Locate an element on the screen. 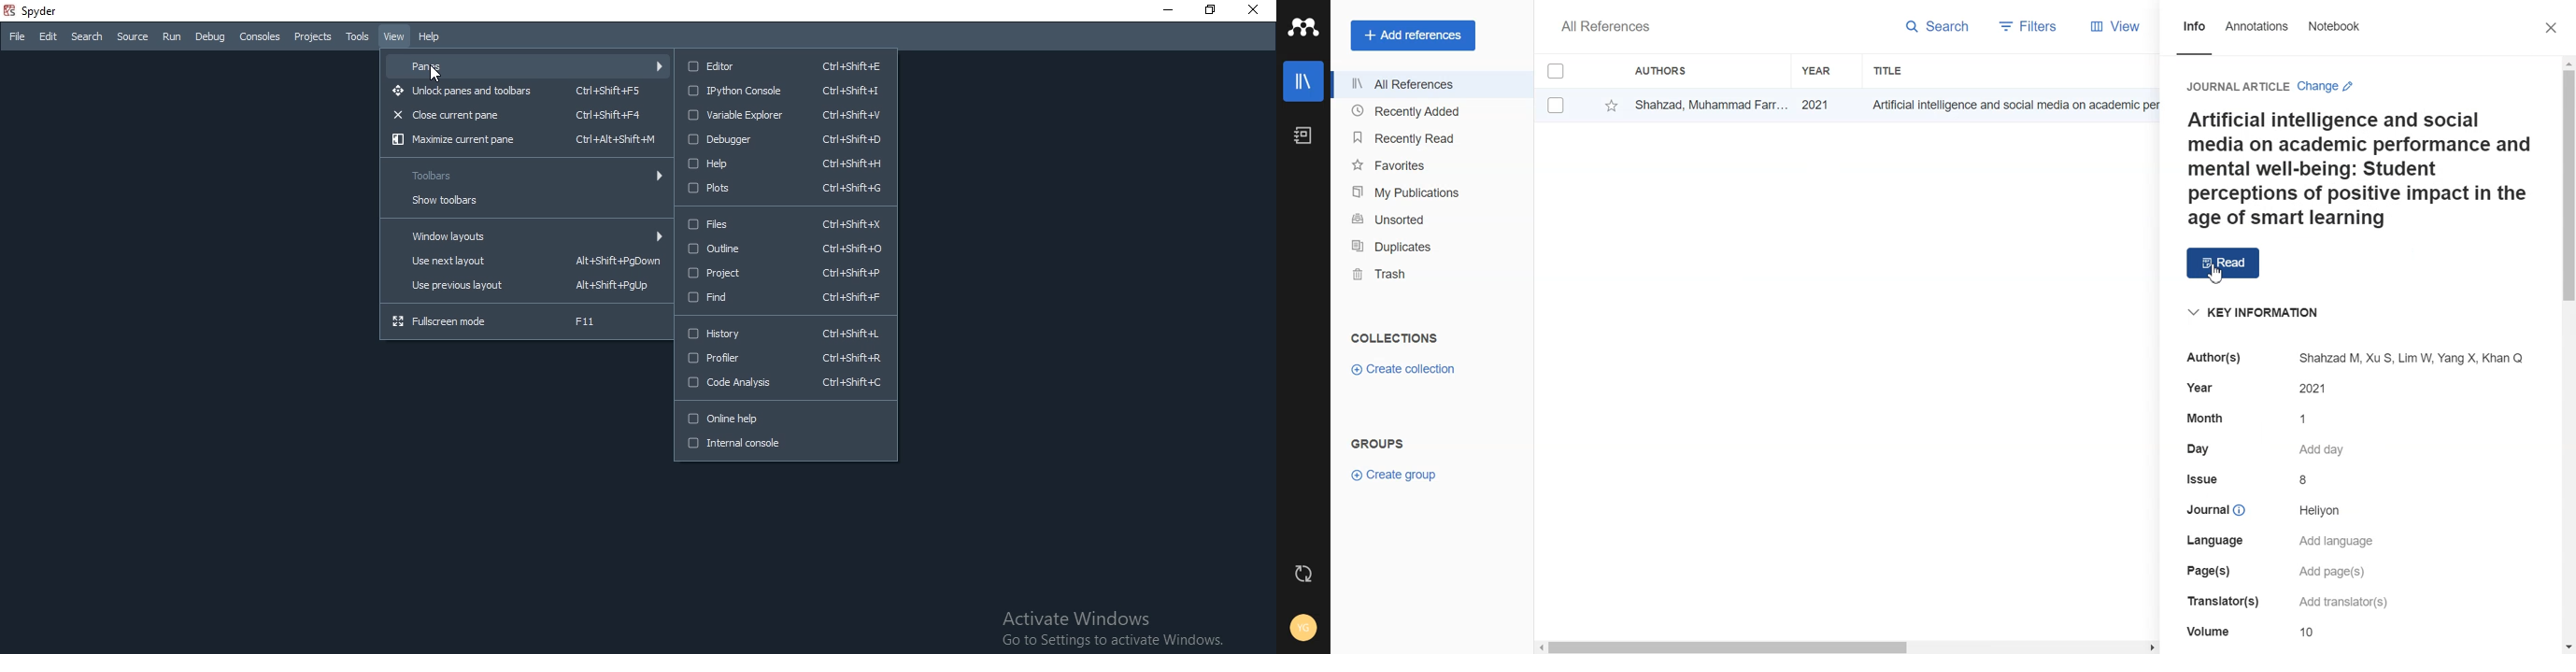 This screenshot has width=2576, height=672. spyder  is located at coordinates (43, 11).